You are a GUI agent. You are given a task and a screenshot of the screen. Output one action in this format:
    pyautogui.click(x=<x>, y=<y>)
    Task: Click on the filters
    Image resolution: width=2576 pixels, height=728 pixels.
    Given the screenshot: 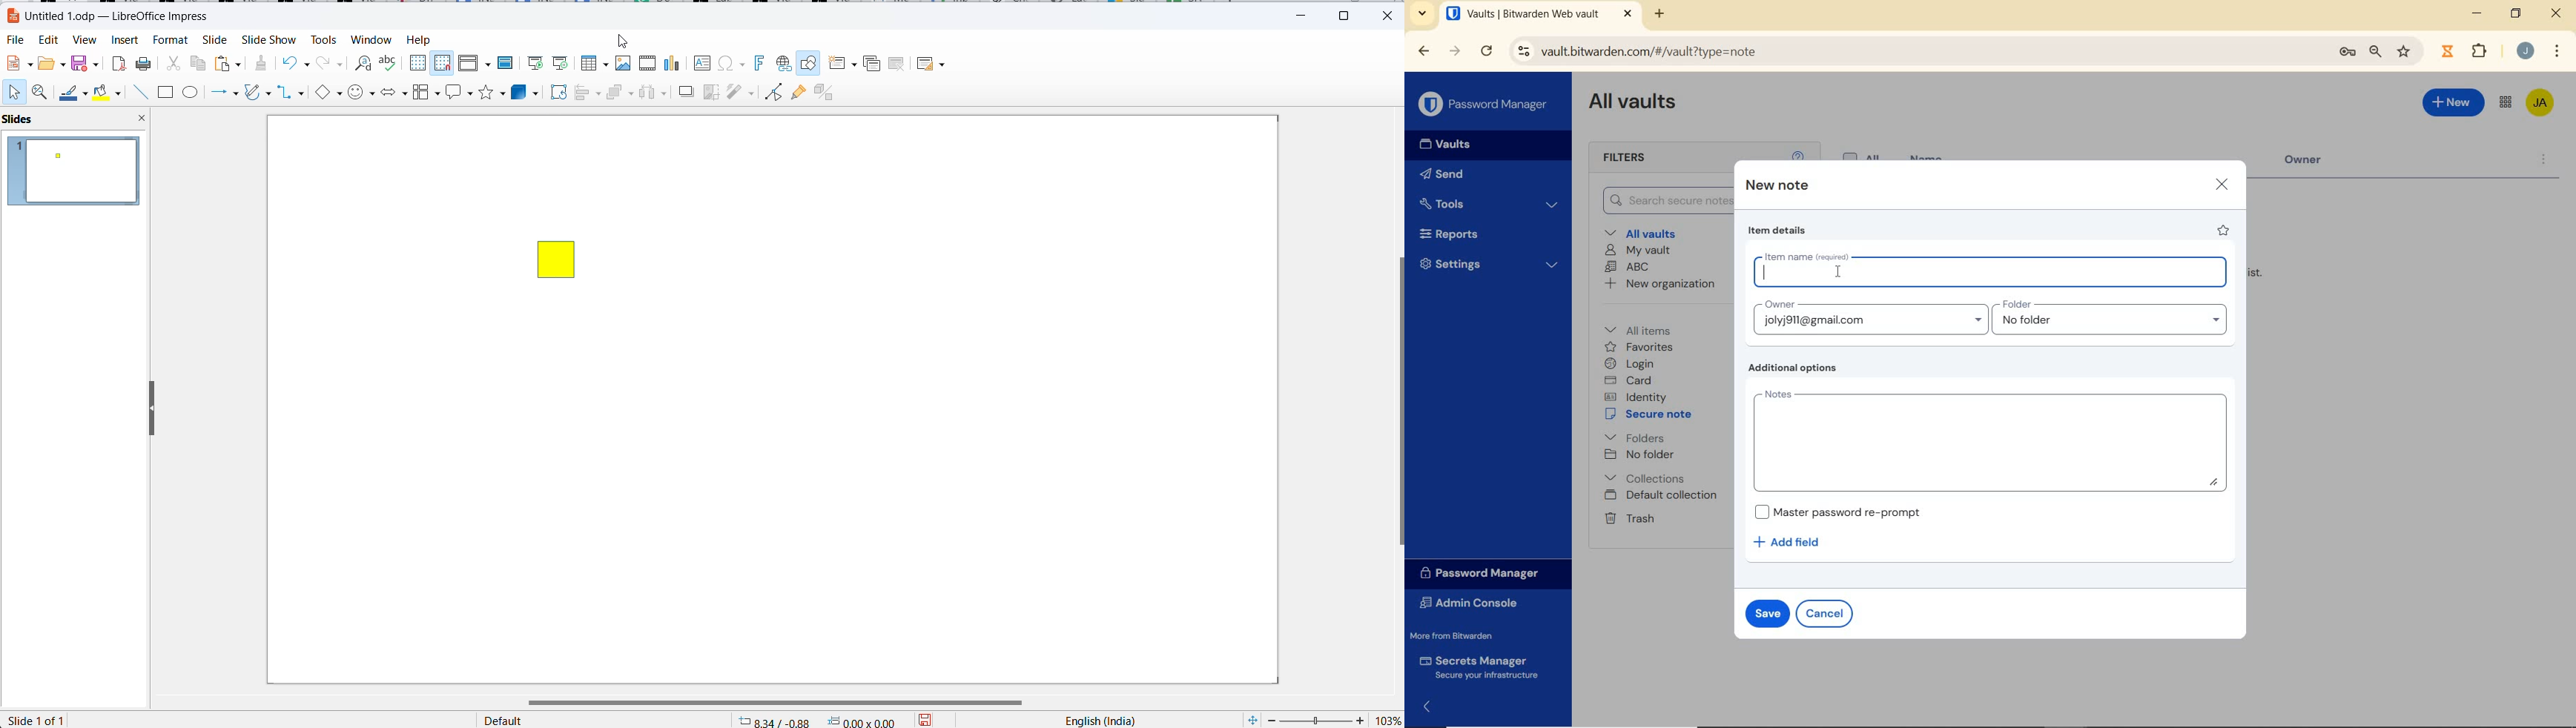 What is the action you would take?
    pyautogui.click(x=741, y=91)
    